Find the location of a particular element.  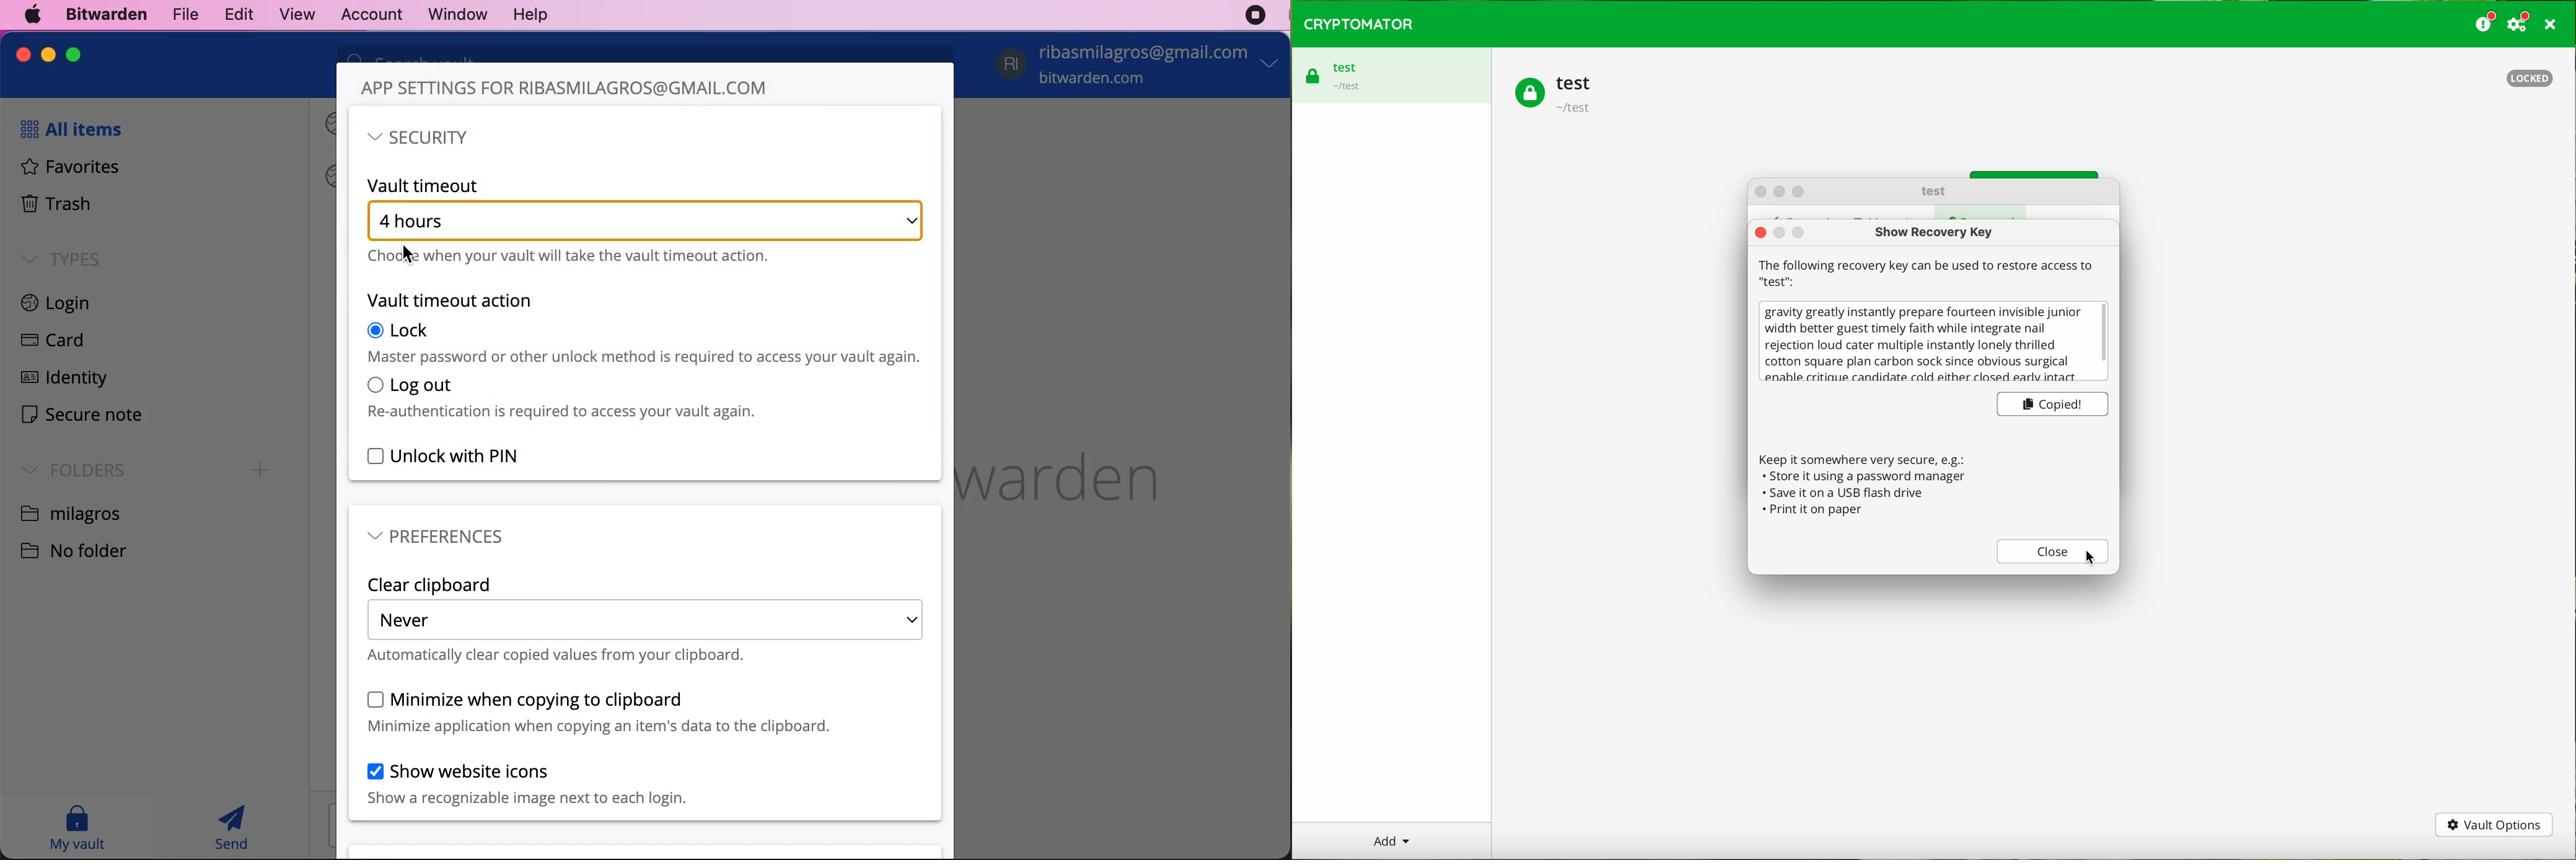

login is located at coordinates (71, 305).